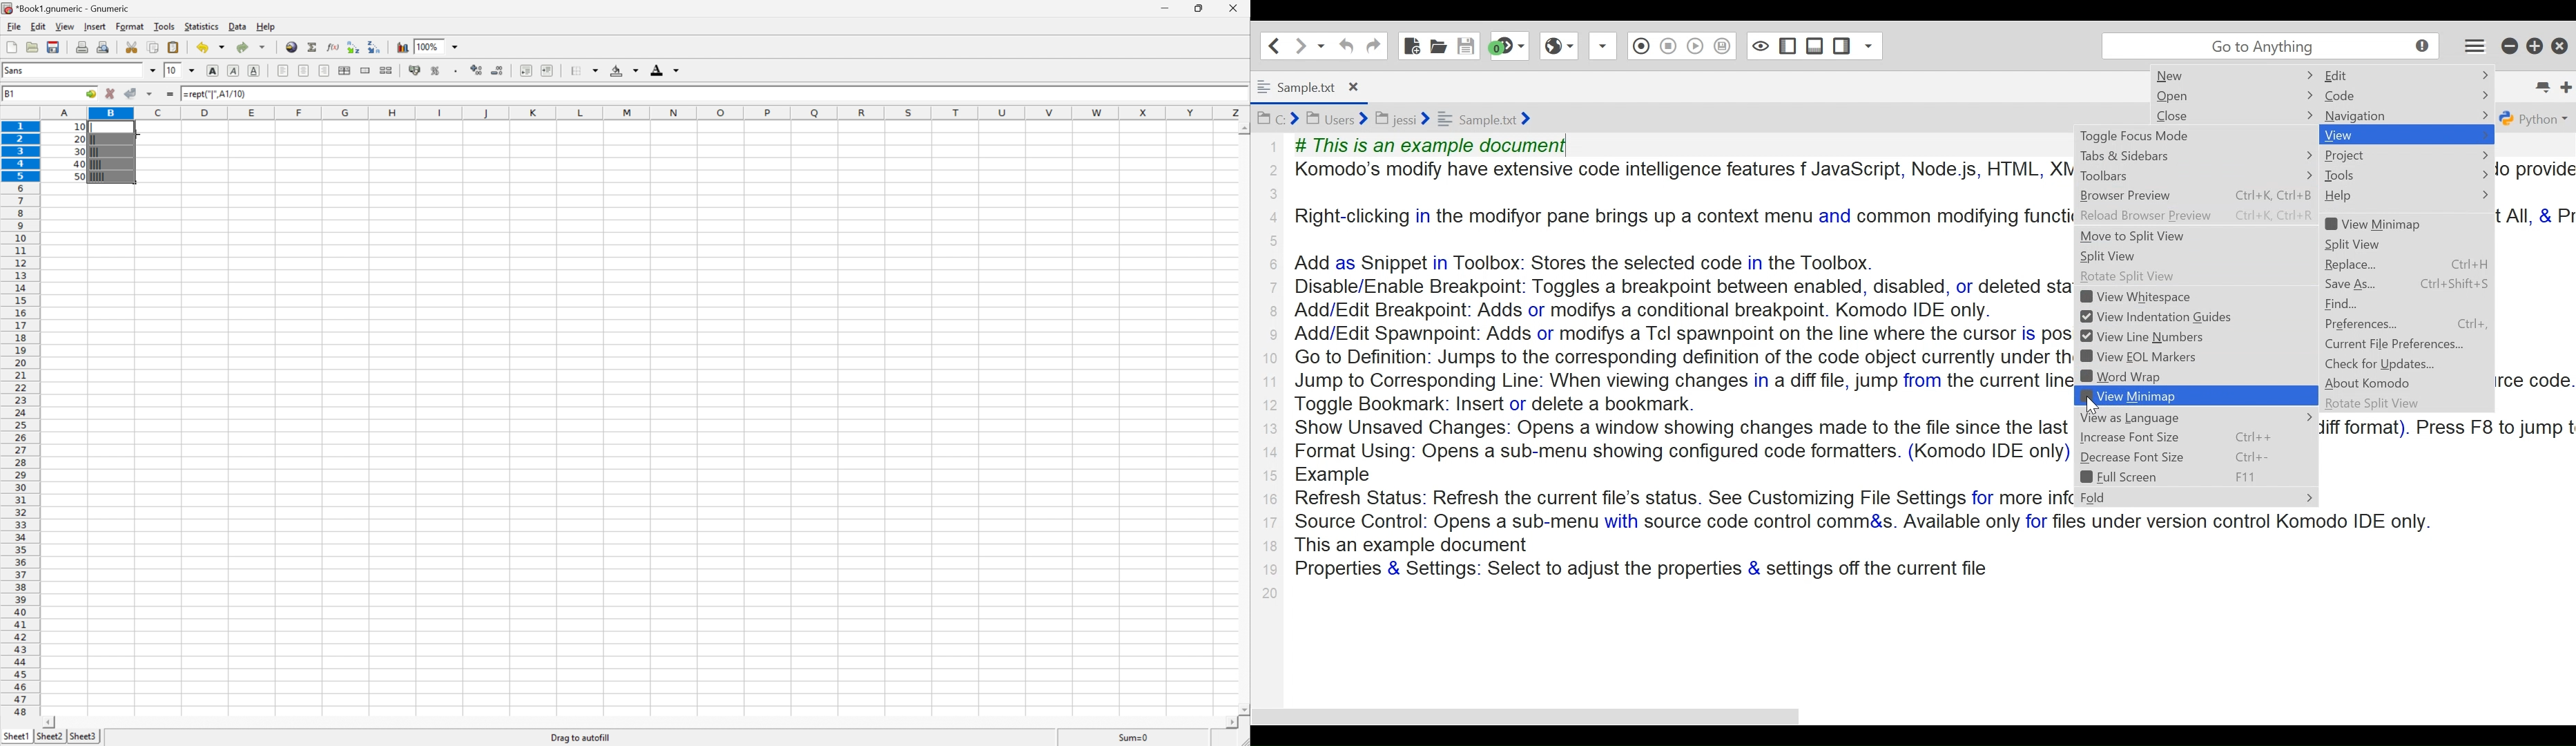 The image size is (2576, 756). What do you see at coordinates (101, 127) in the screenshot?
I see `Cursor` at bounding box center [101, 127].